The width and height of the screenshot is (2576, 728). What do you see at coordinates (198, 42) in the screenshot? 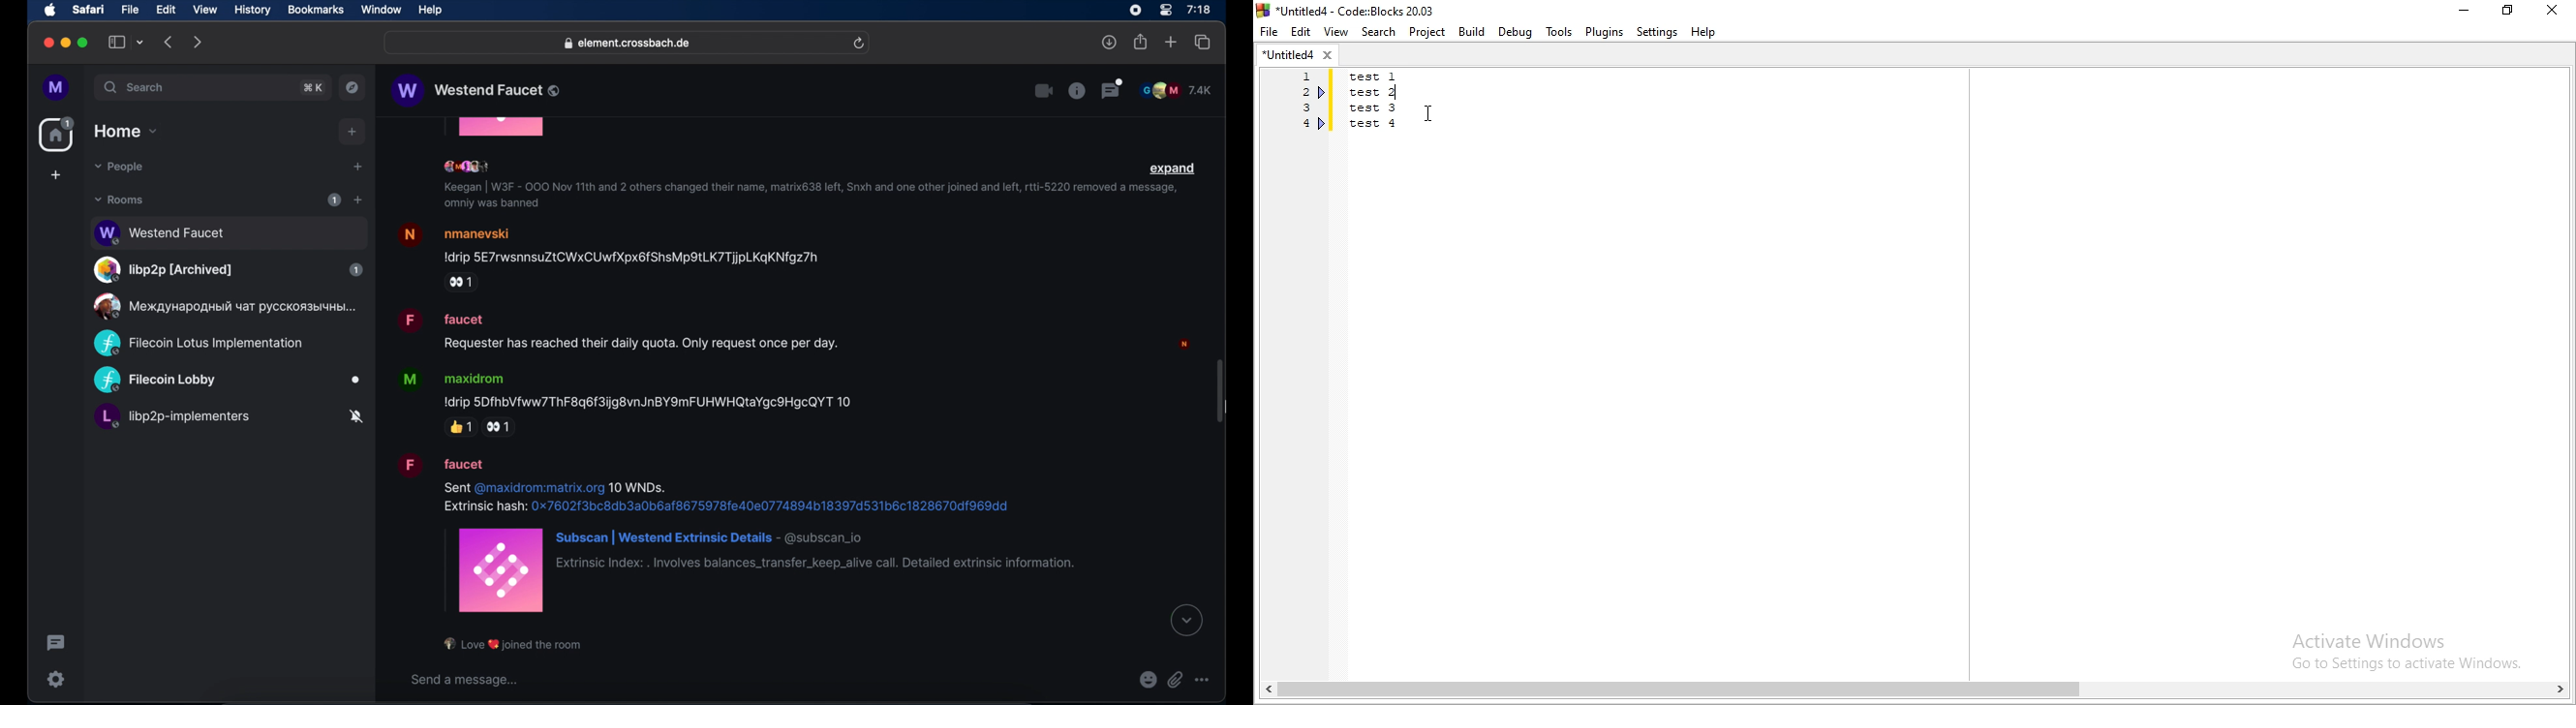
I see `forward` at bounding box center [198, 42].